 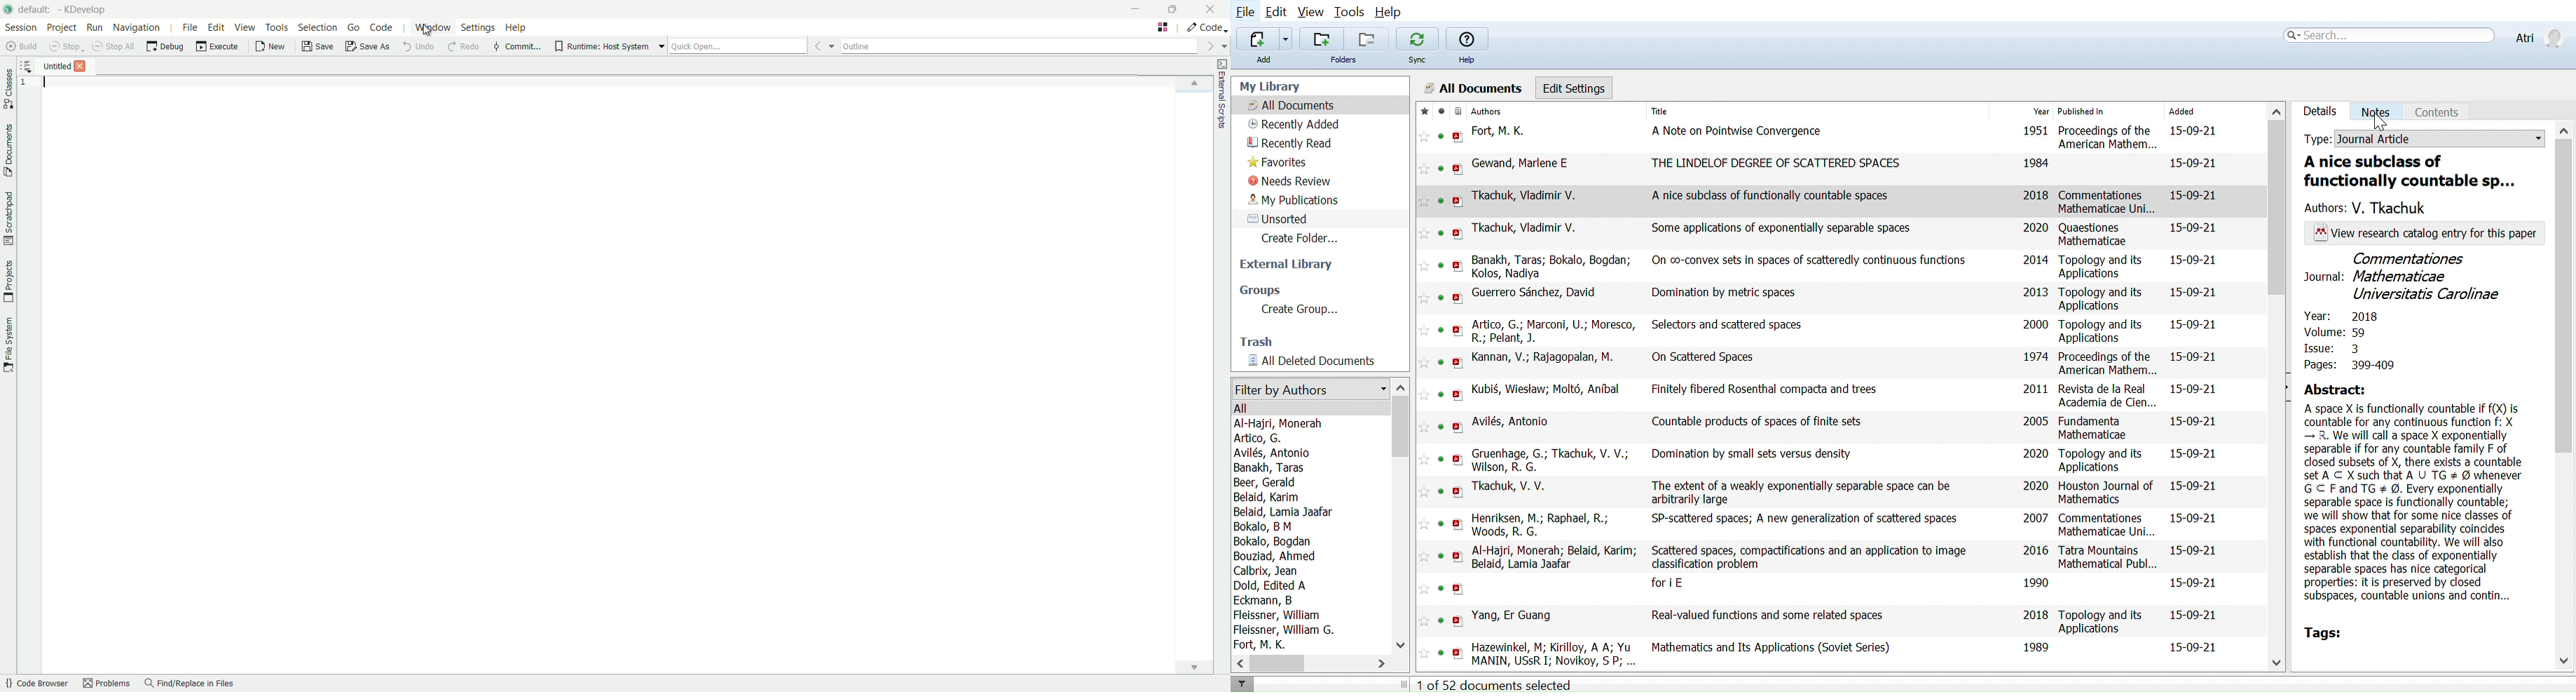 What do you see at coordinates (1263, 342) in the screenshot?
I see `Trash` at bounding box center [1263, 342].